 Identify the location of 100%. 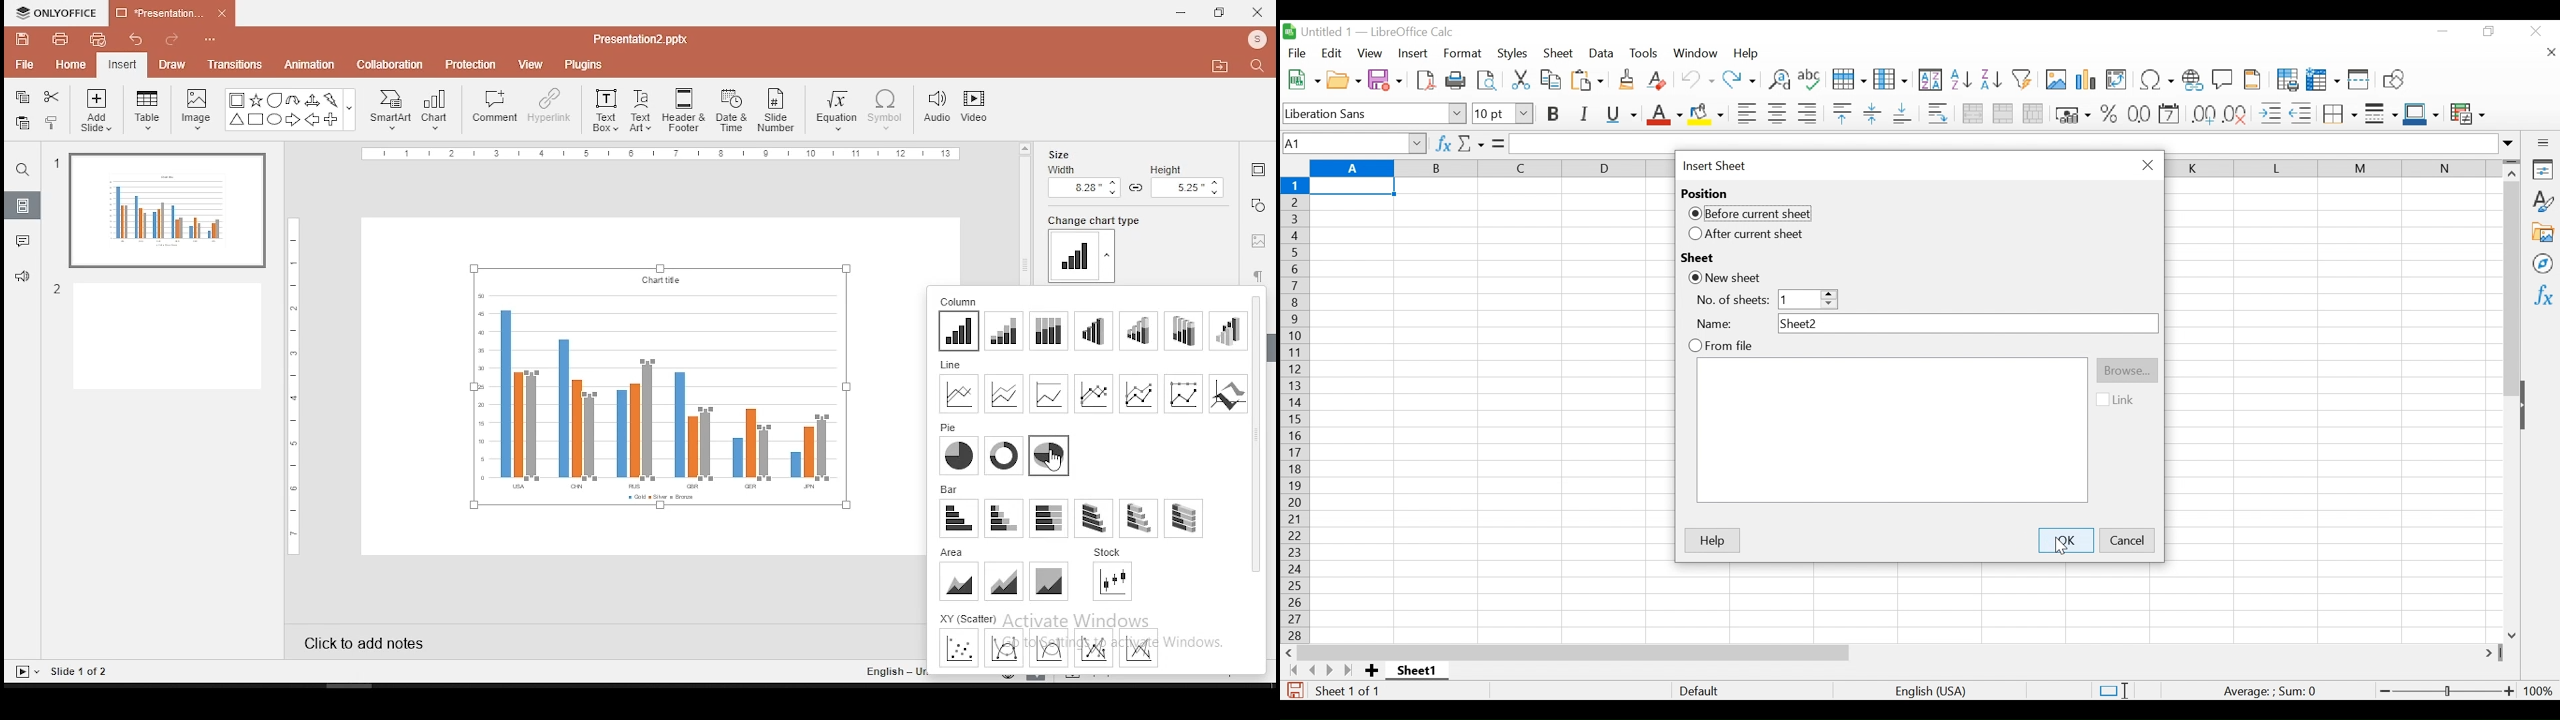
(2538, 689).